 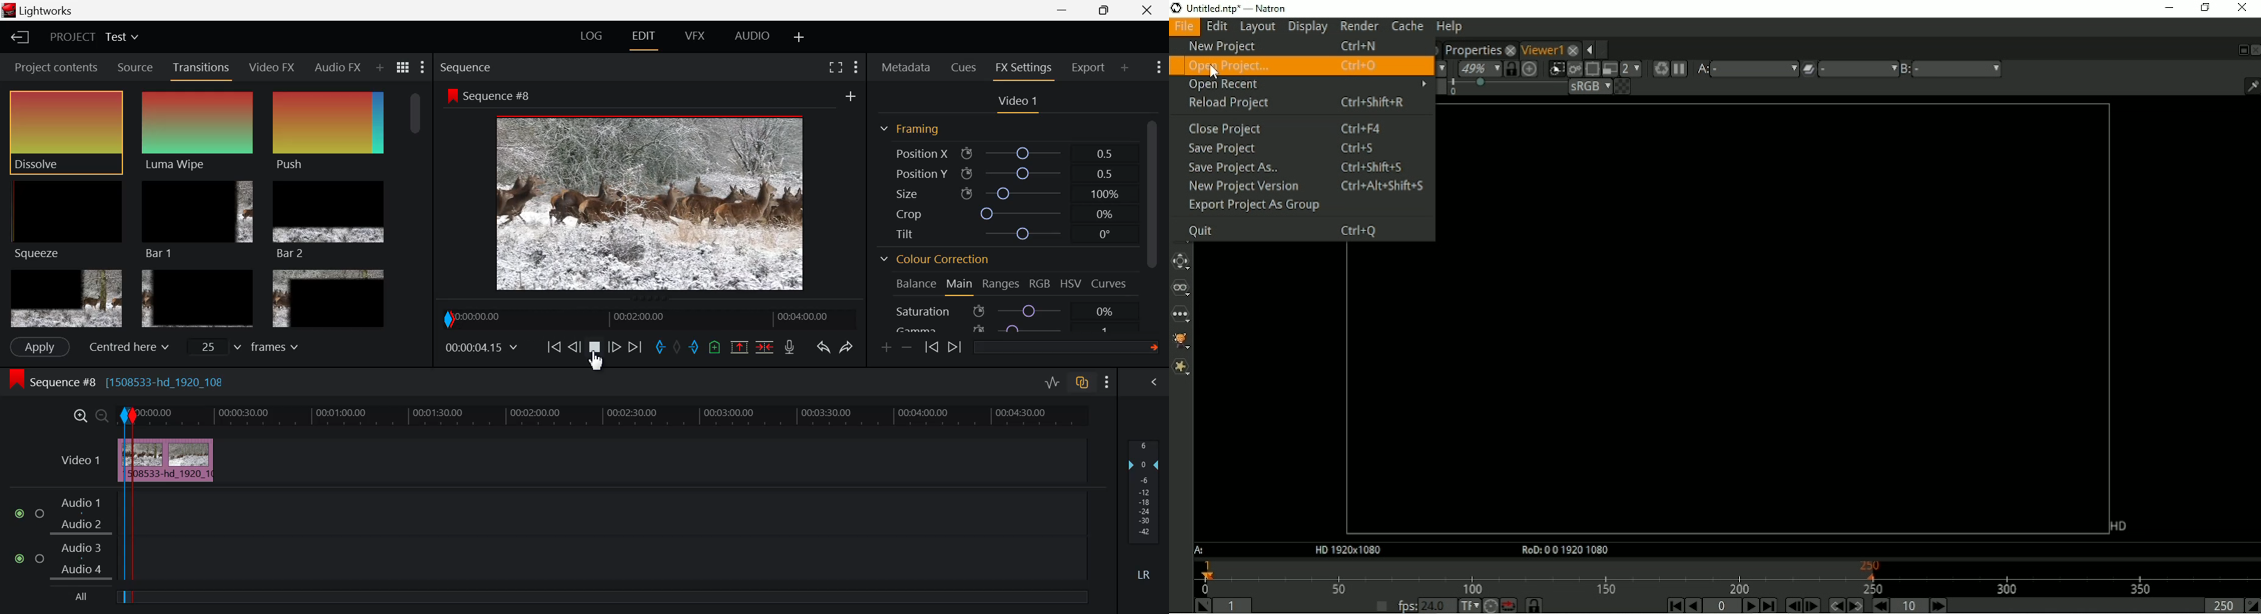 I want to click on Timeline Zoom In, so click(x=81, y=416).